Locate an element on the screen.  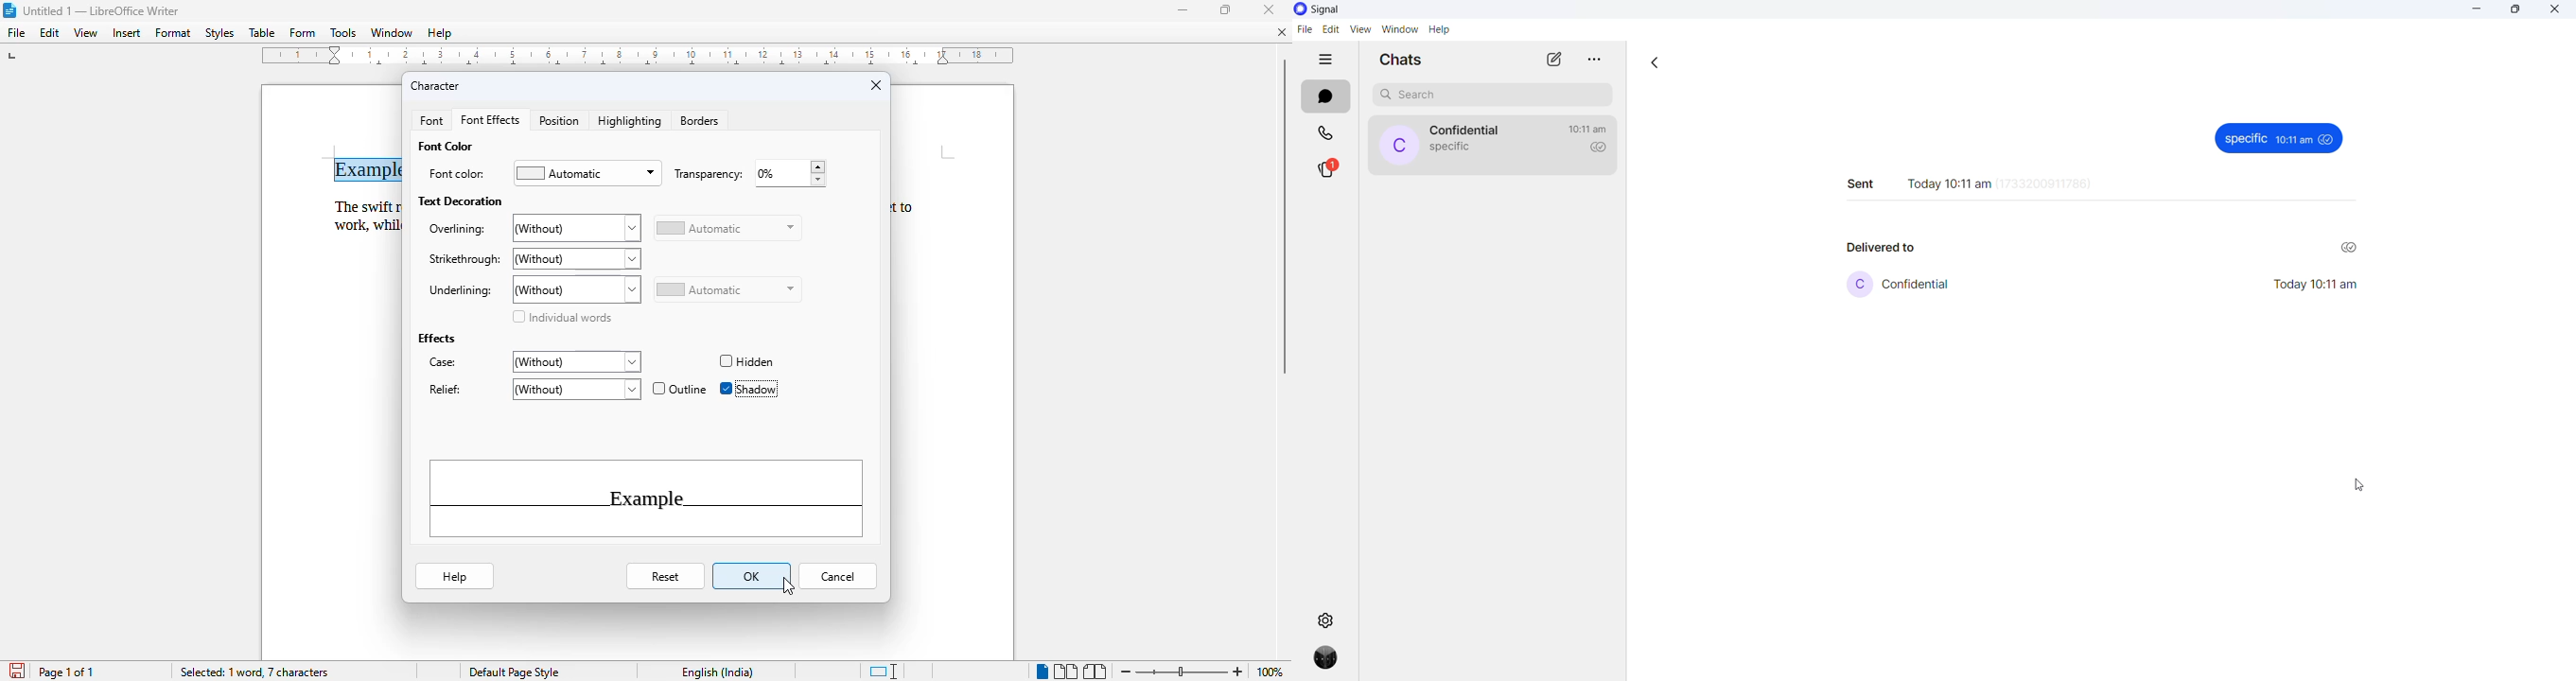
view is located at coordinates (86, 33).